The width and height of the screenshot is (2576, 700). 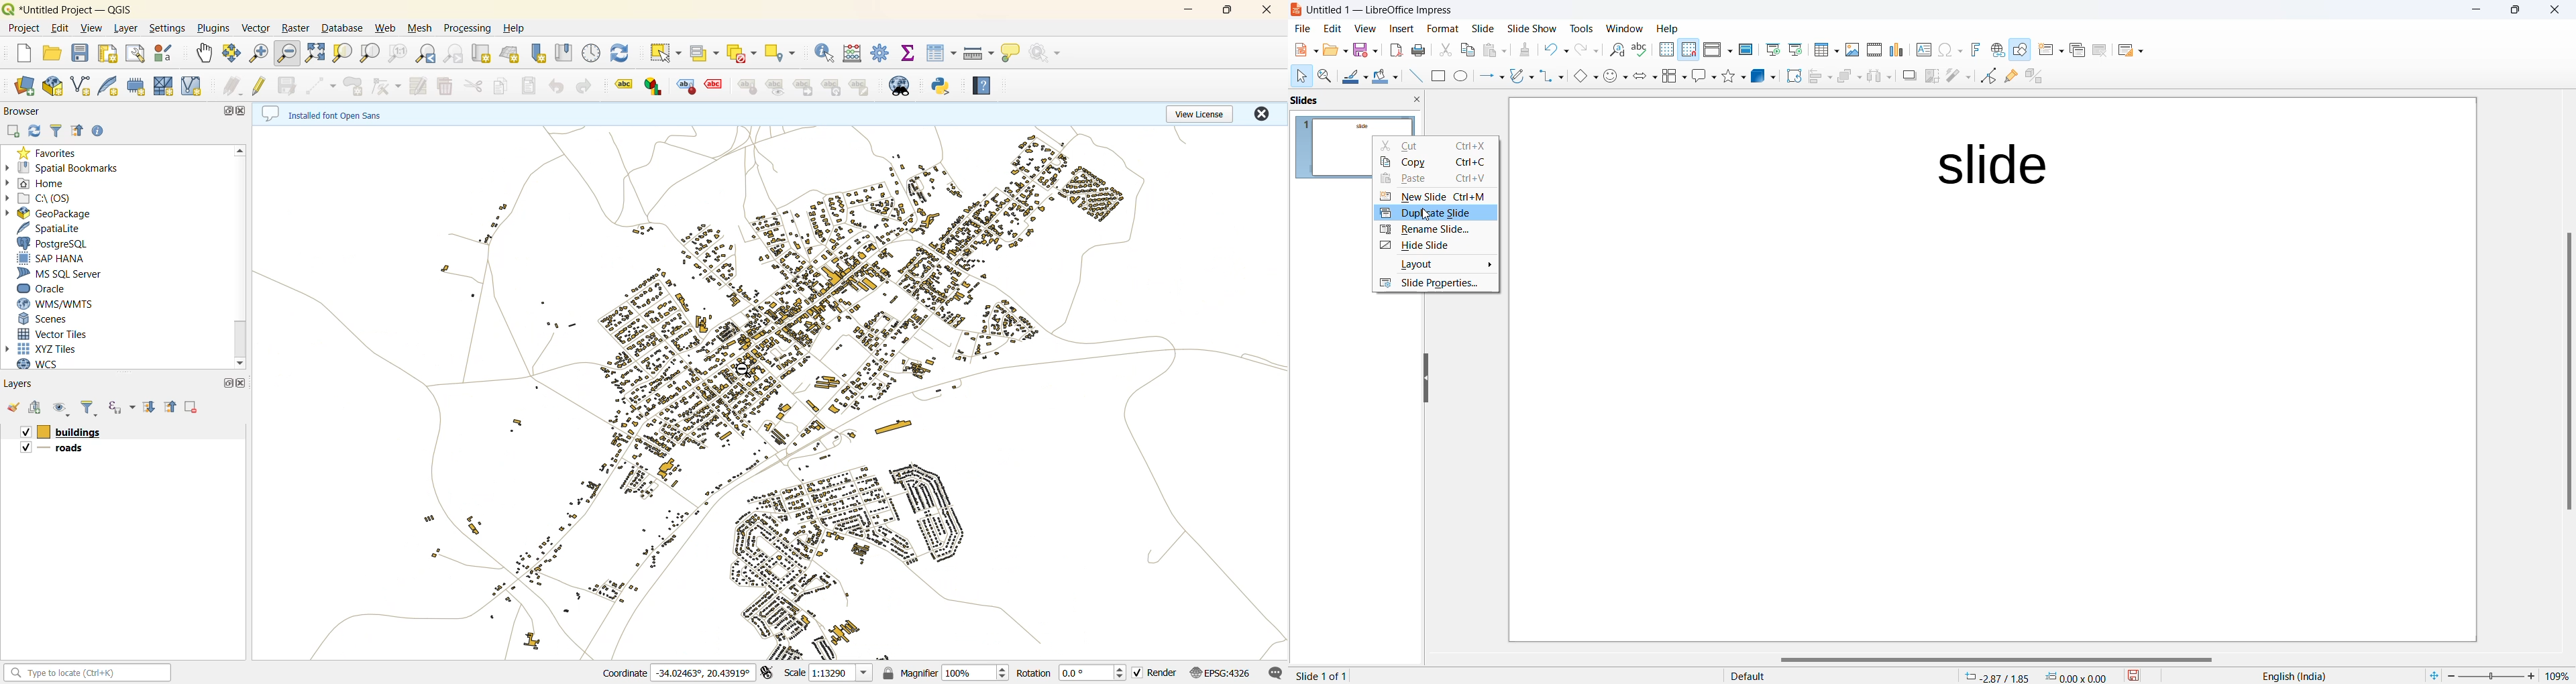 I want to click on Cursor, so click(x=1301, y=76).